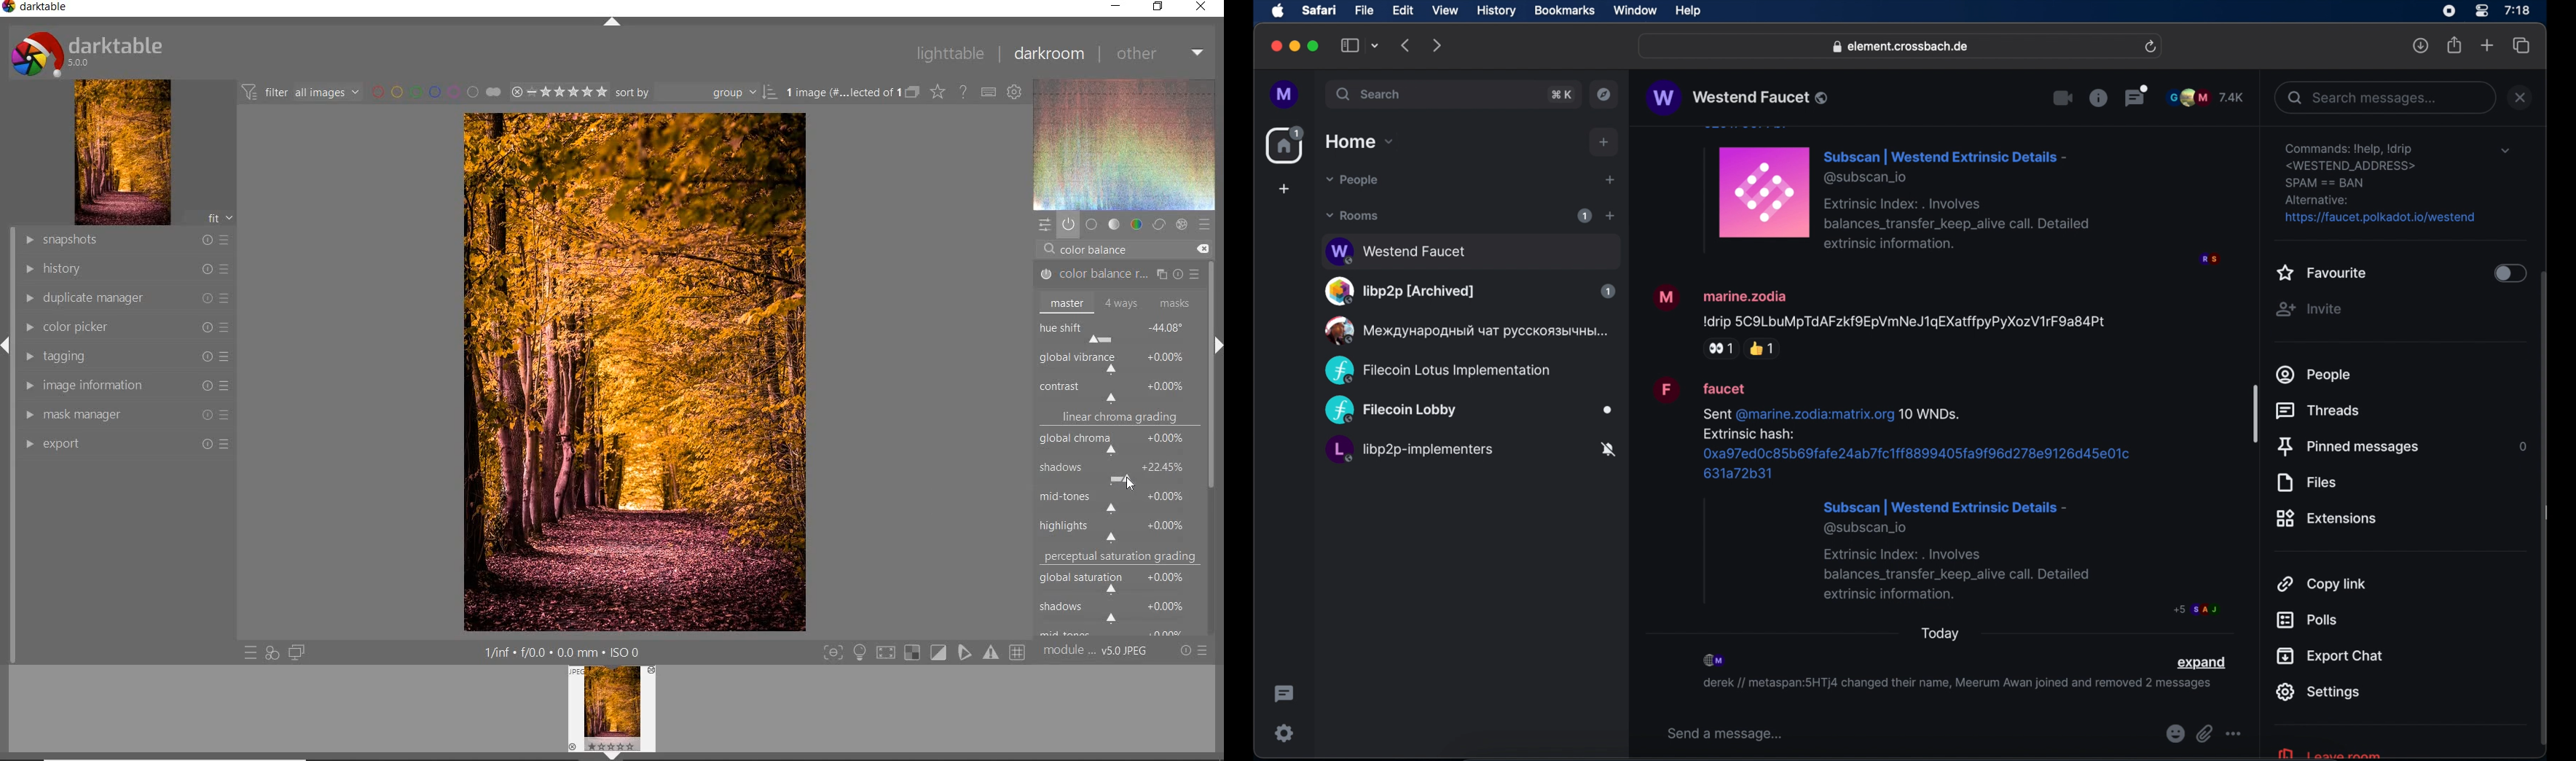  Describe the element at coordinates (1354, 180) in the screenshot. I see `` at that location.